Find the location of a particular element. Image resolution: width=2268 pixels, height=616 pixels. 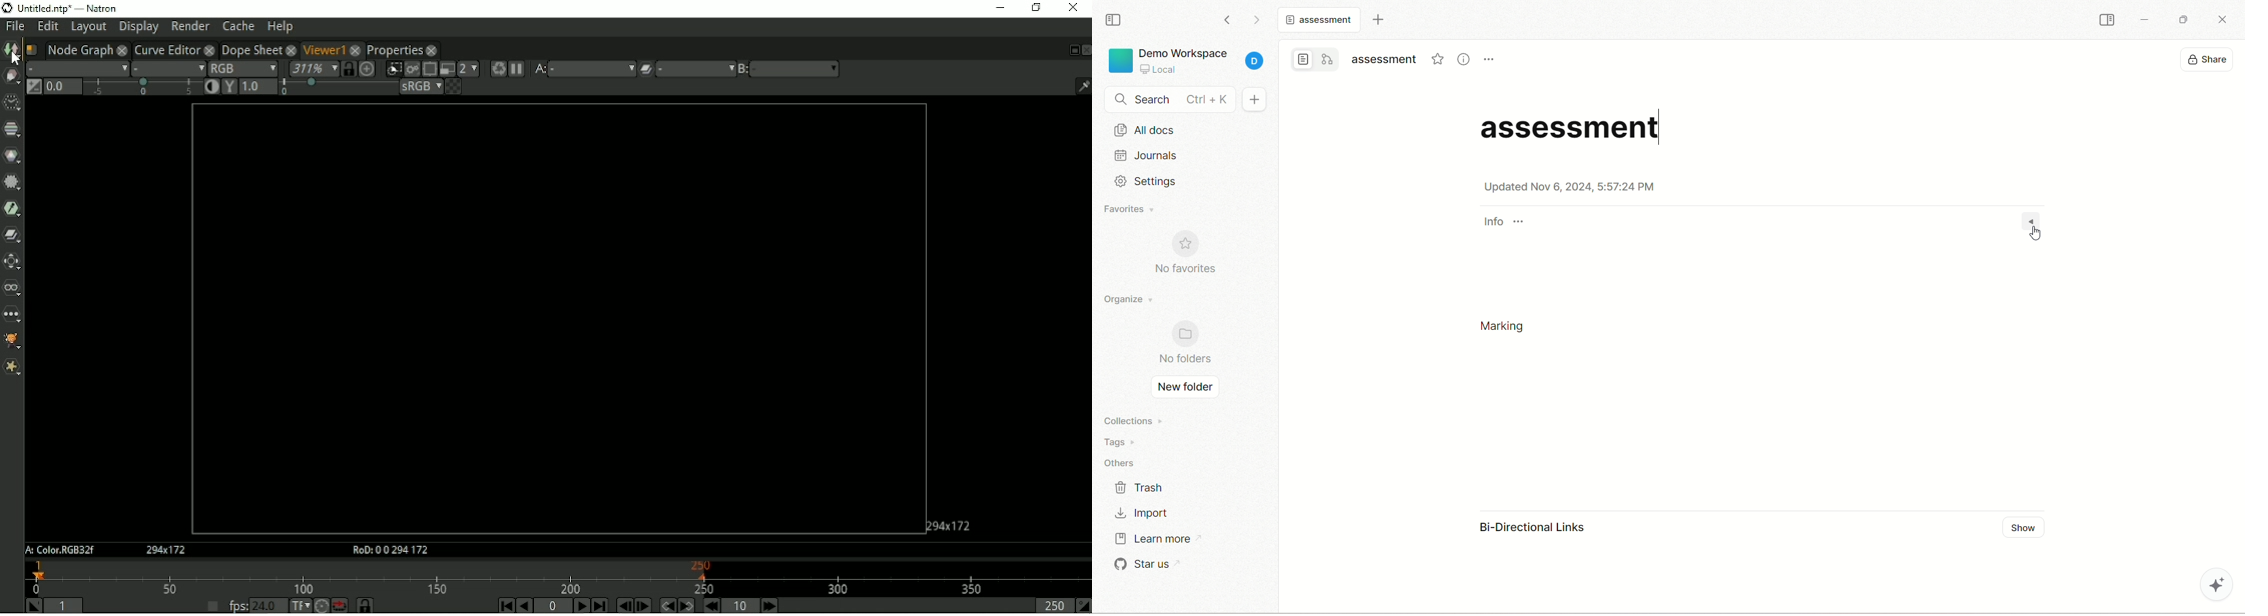

edgeless mode is located at coordinates (1328, 59).